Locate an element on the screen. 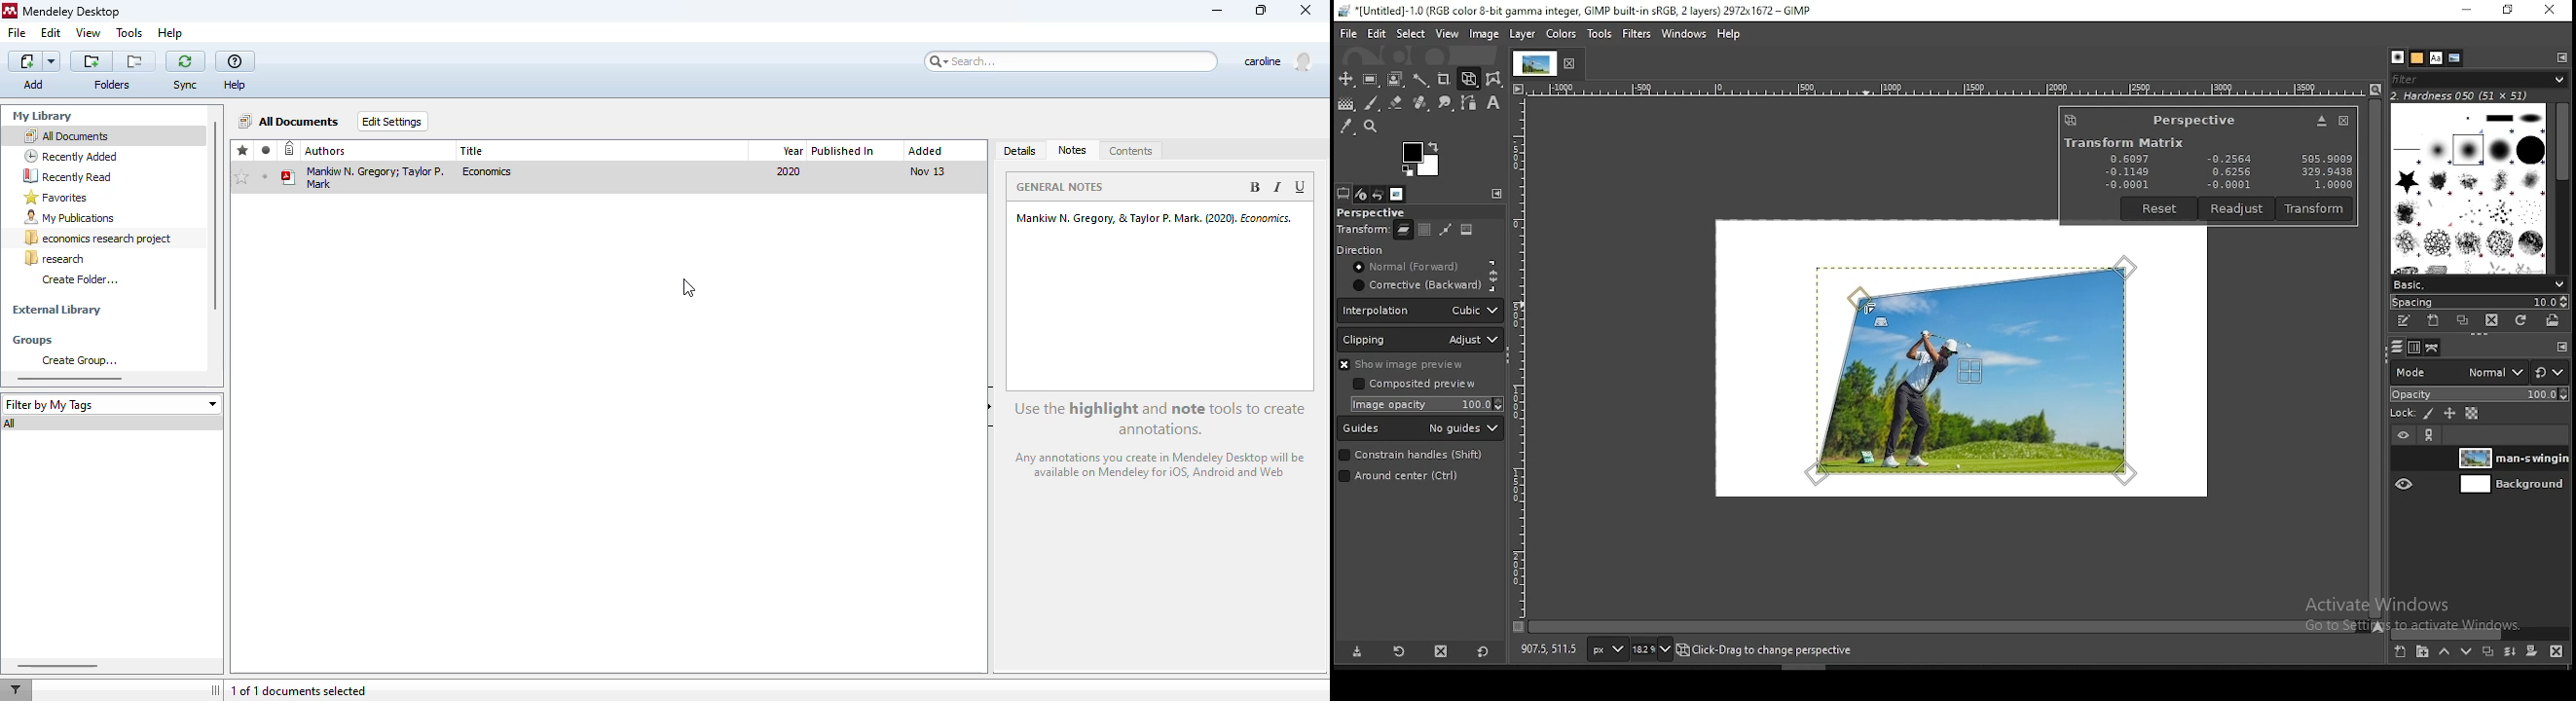 The image size is (2576, 728). minimize is located at coordinates (1218, 12).